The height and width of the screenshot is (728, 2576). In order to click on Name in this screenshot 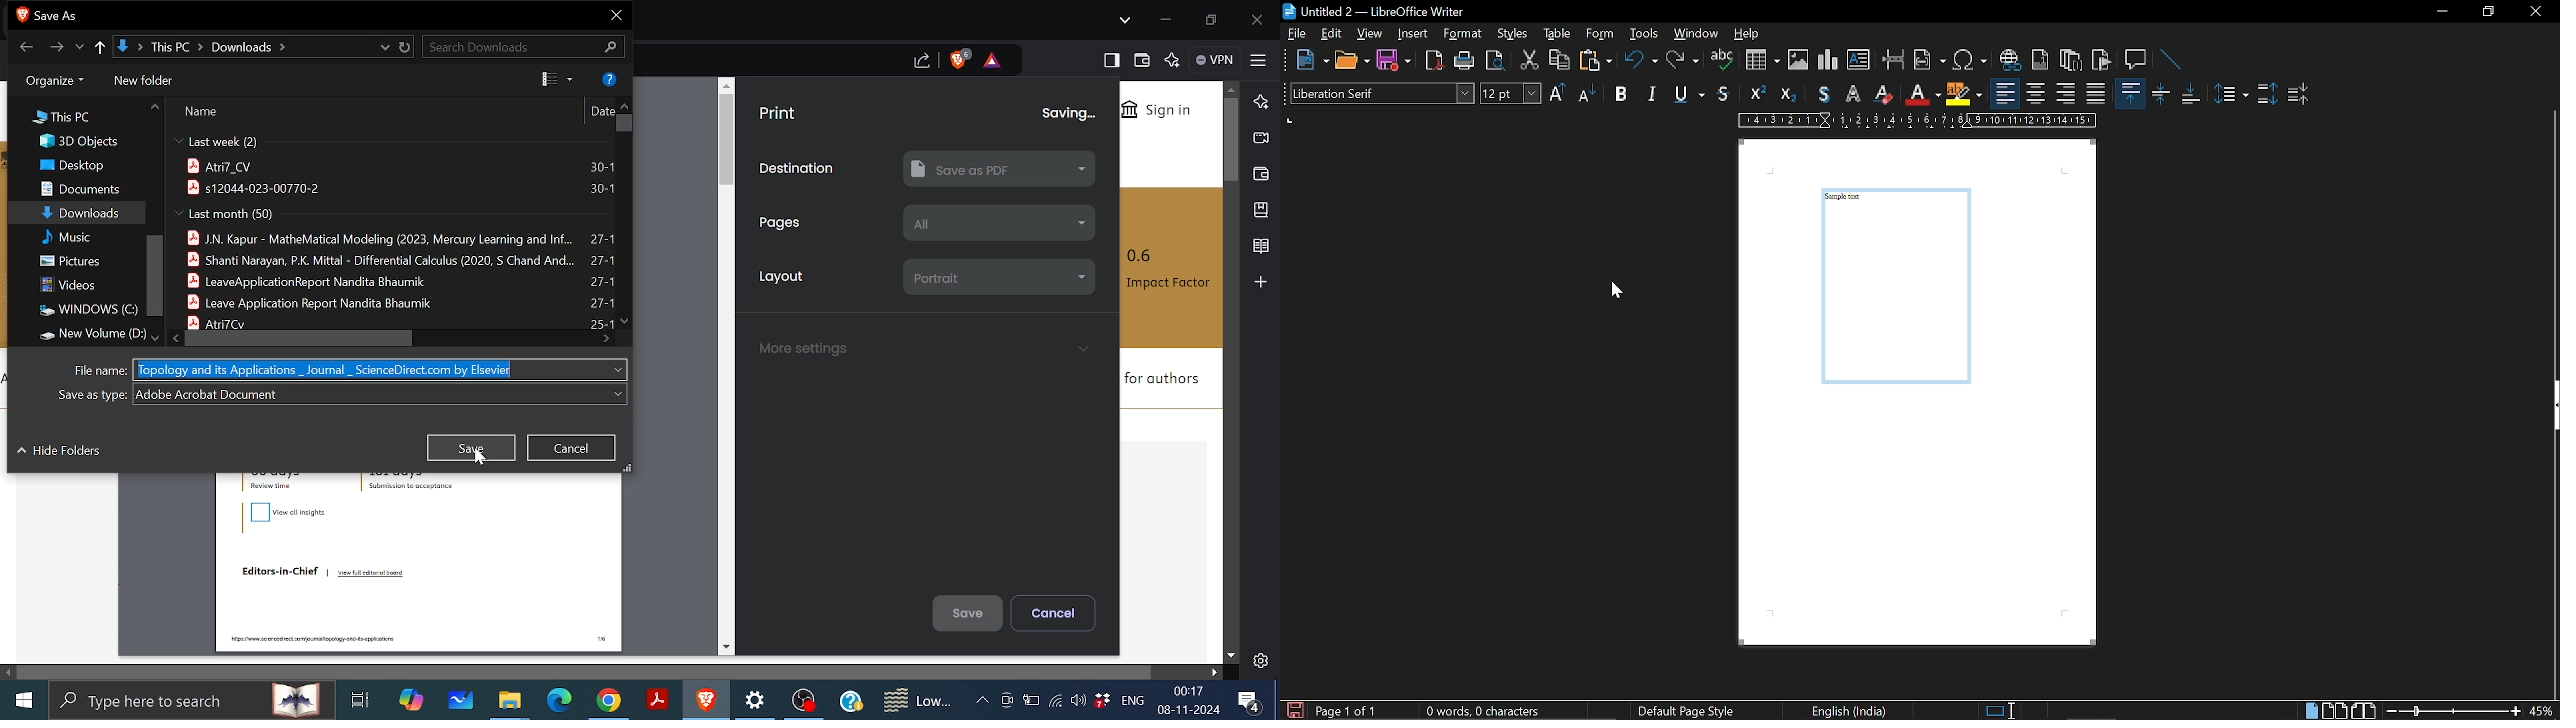, I will do `click(205, 111)`.